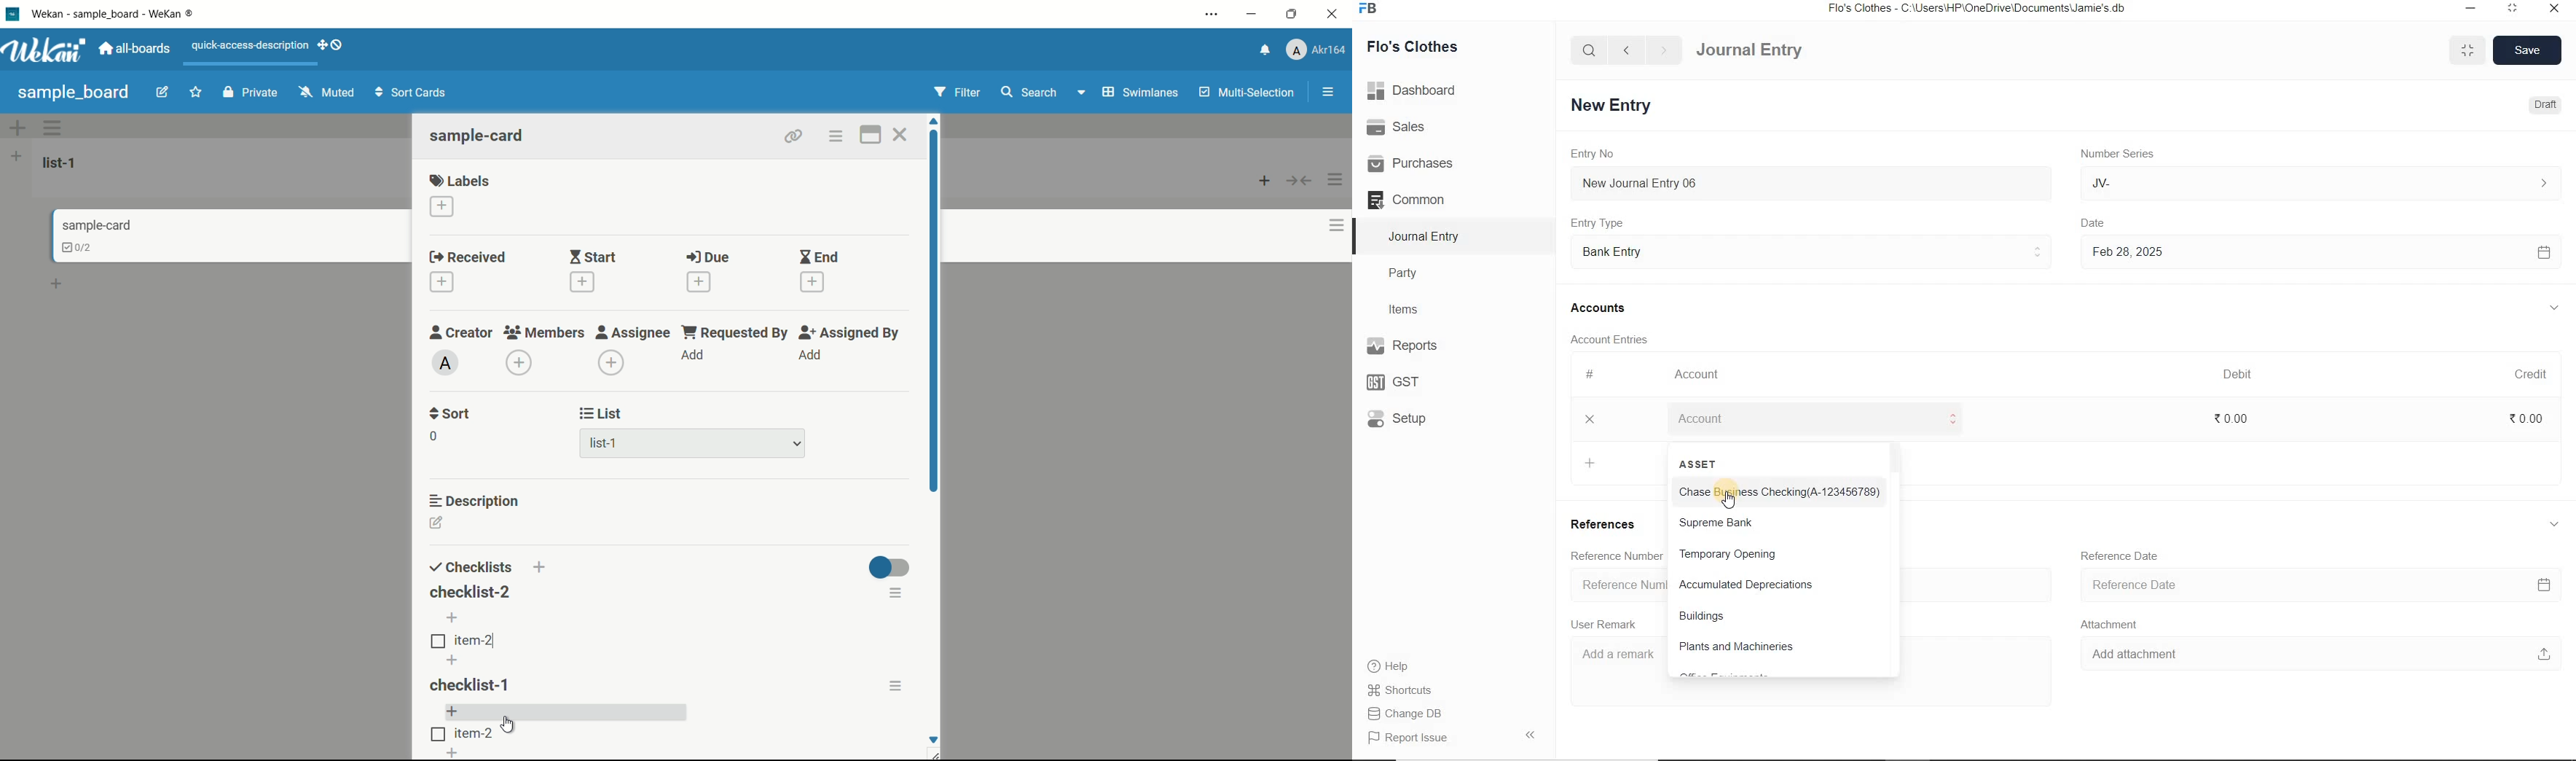  I want to click on sort, so click(451, 414).